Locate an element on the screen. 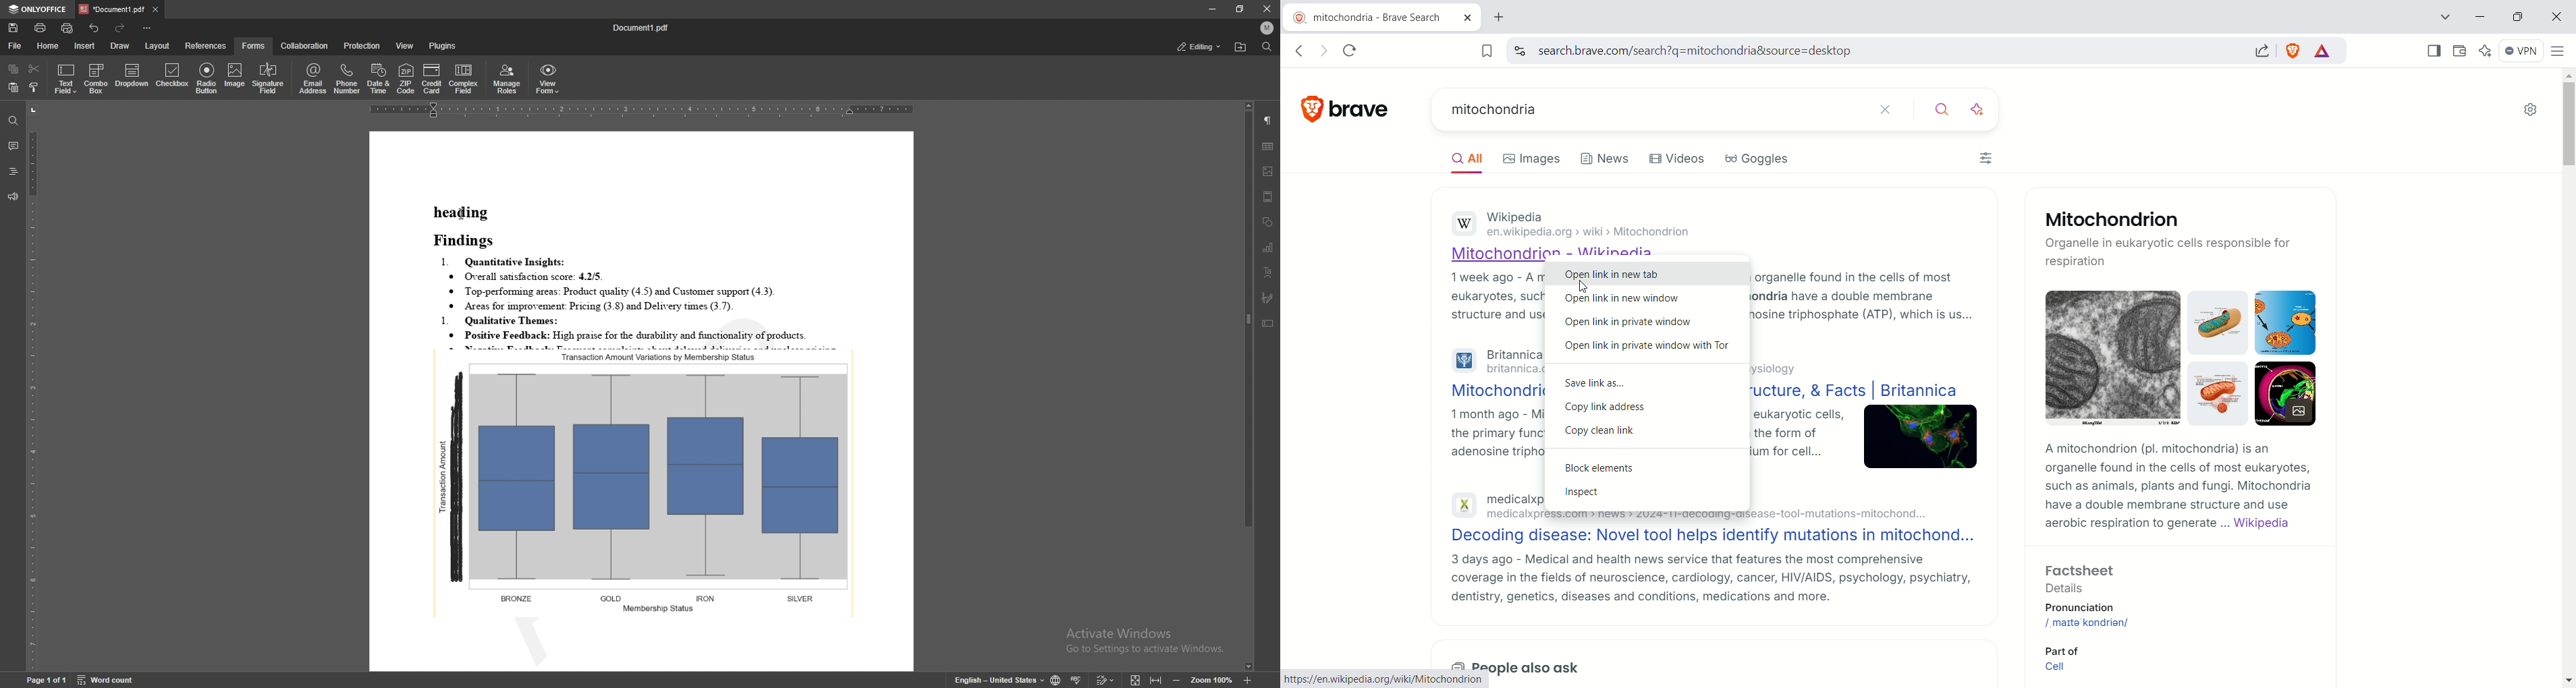  complex field is located at coordinates (465, 80).